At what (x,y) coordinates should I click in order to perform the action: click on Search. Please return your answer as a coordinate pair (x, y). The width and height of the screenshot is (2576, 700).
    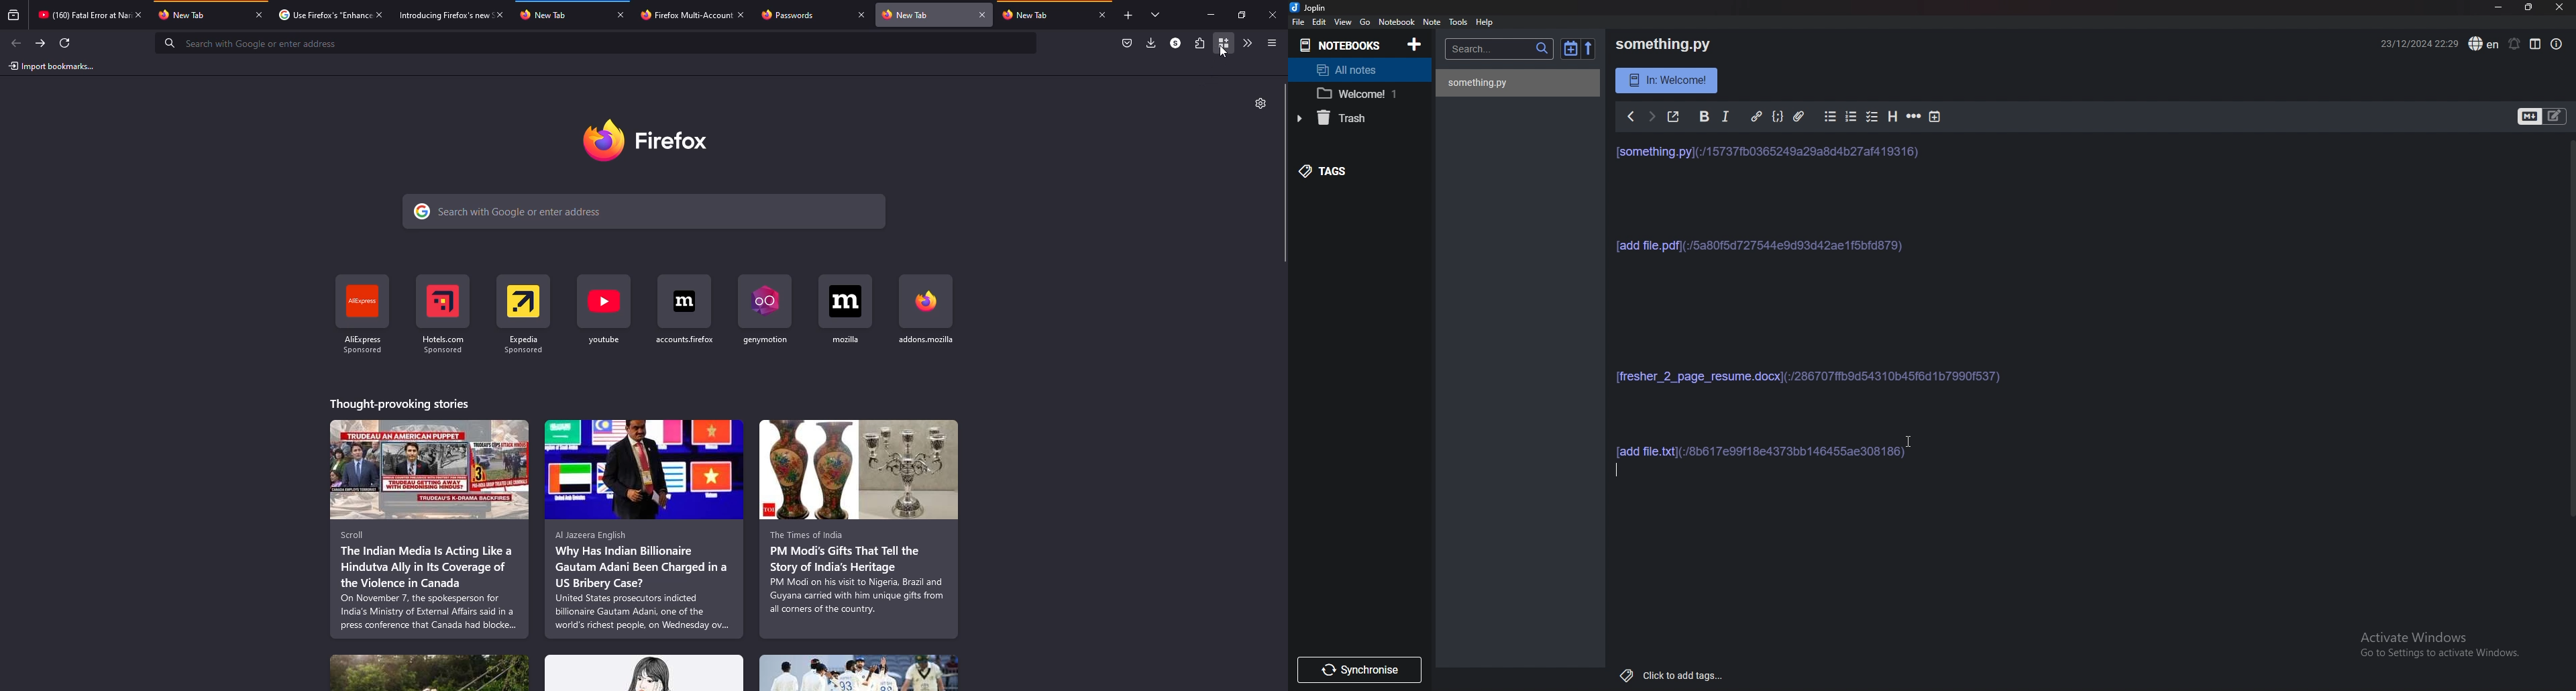
    Looking at the image, I should click on (1500, 49).